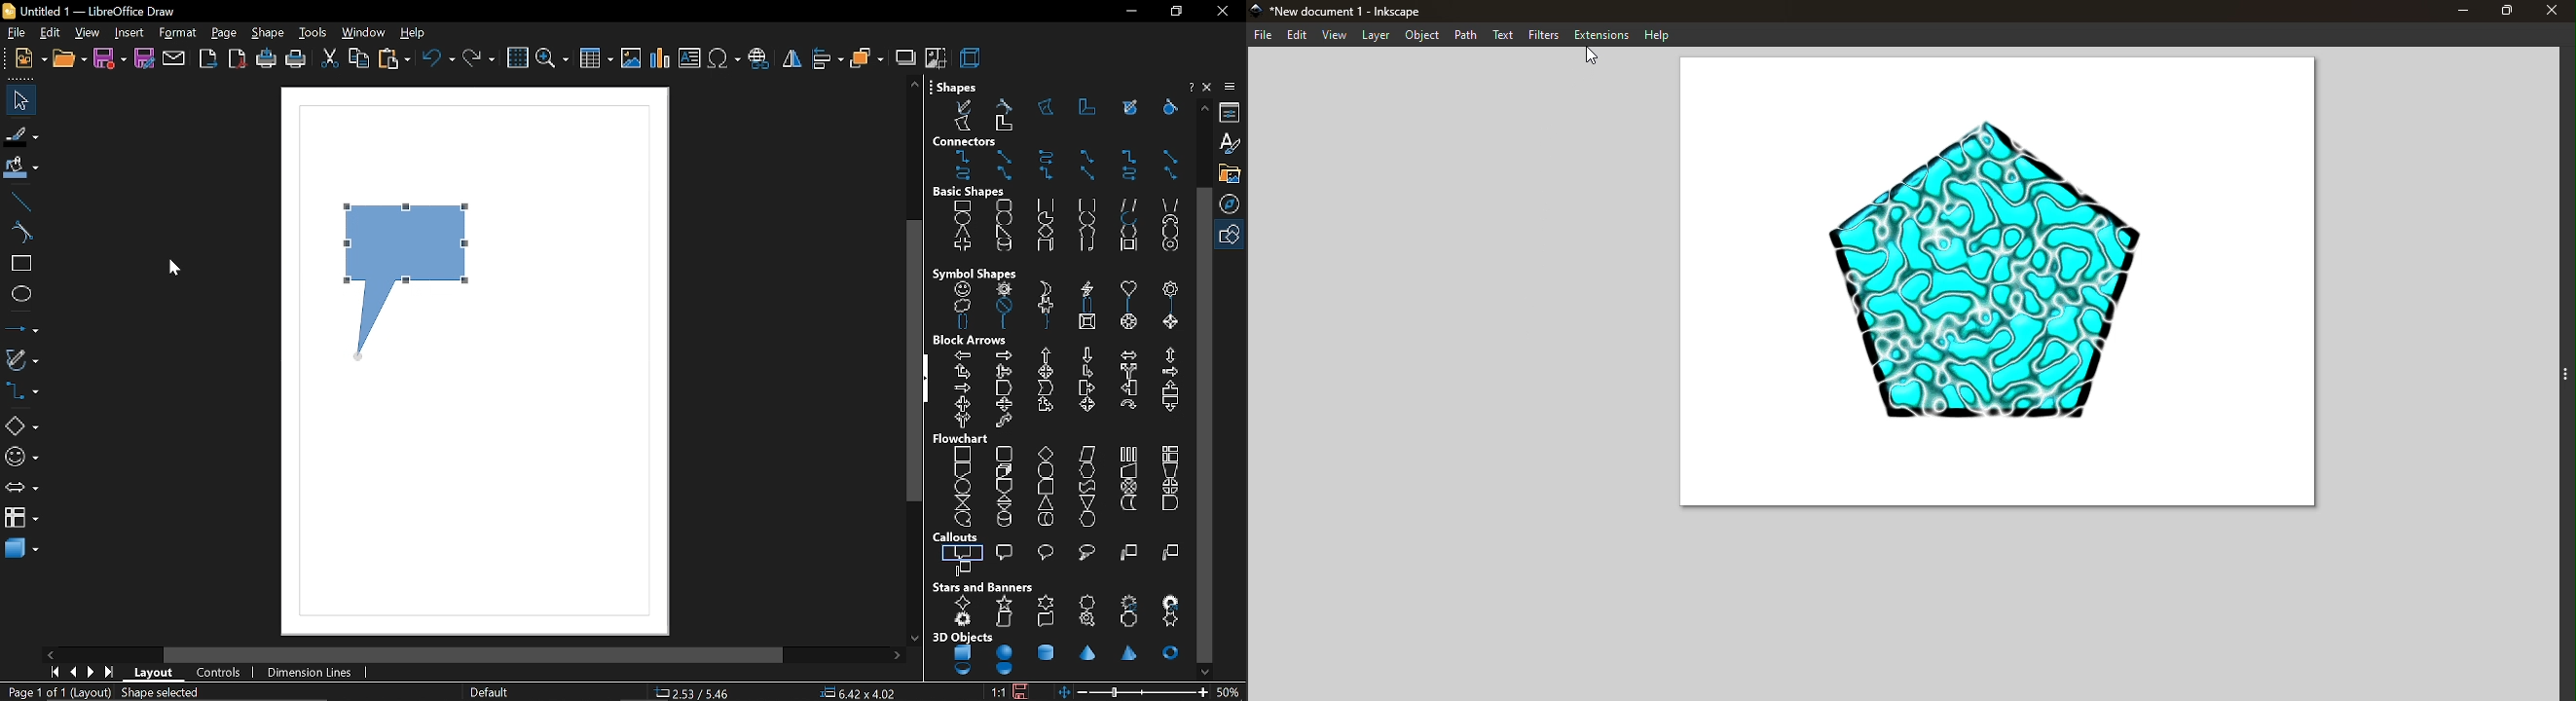 This screenshot has height=728, width=2576. Describe the element at coordinates (1046, 372) in the screenshot. I see `4 way arrow` at that location.